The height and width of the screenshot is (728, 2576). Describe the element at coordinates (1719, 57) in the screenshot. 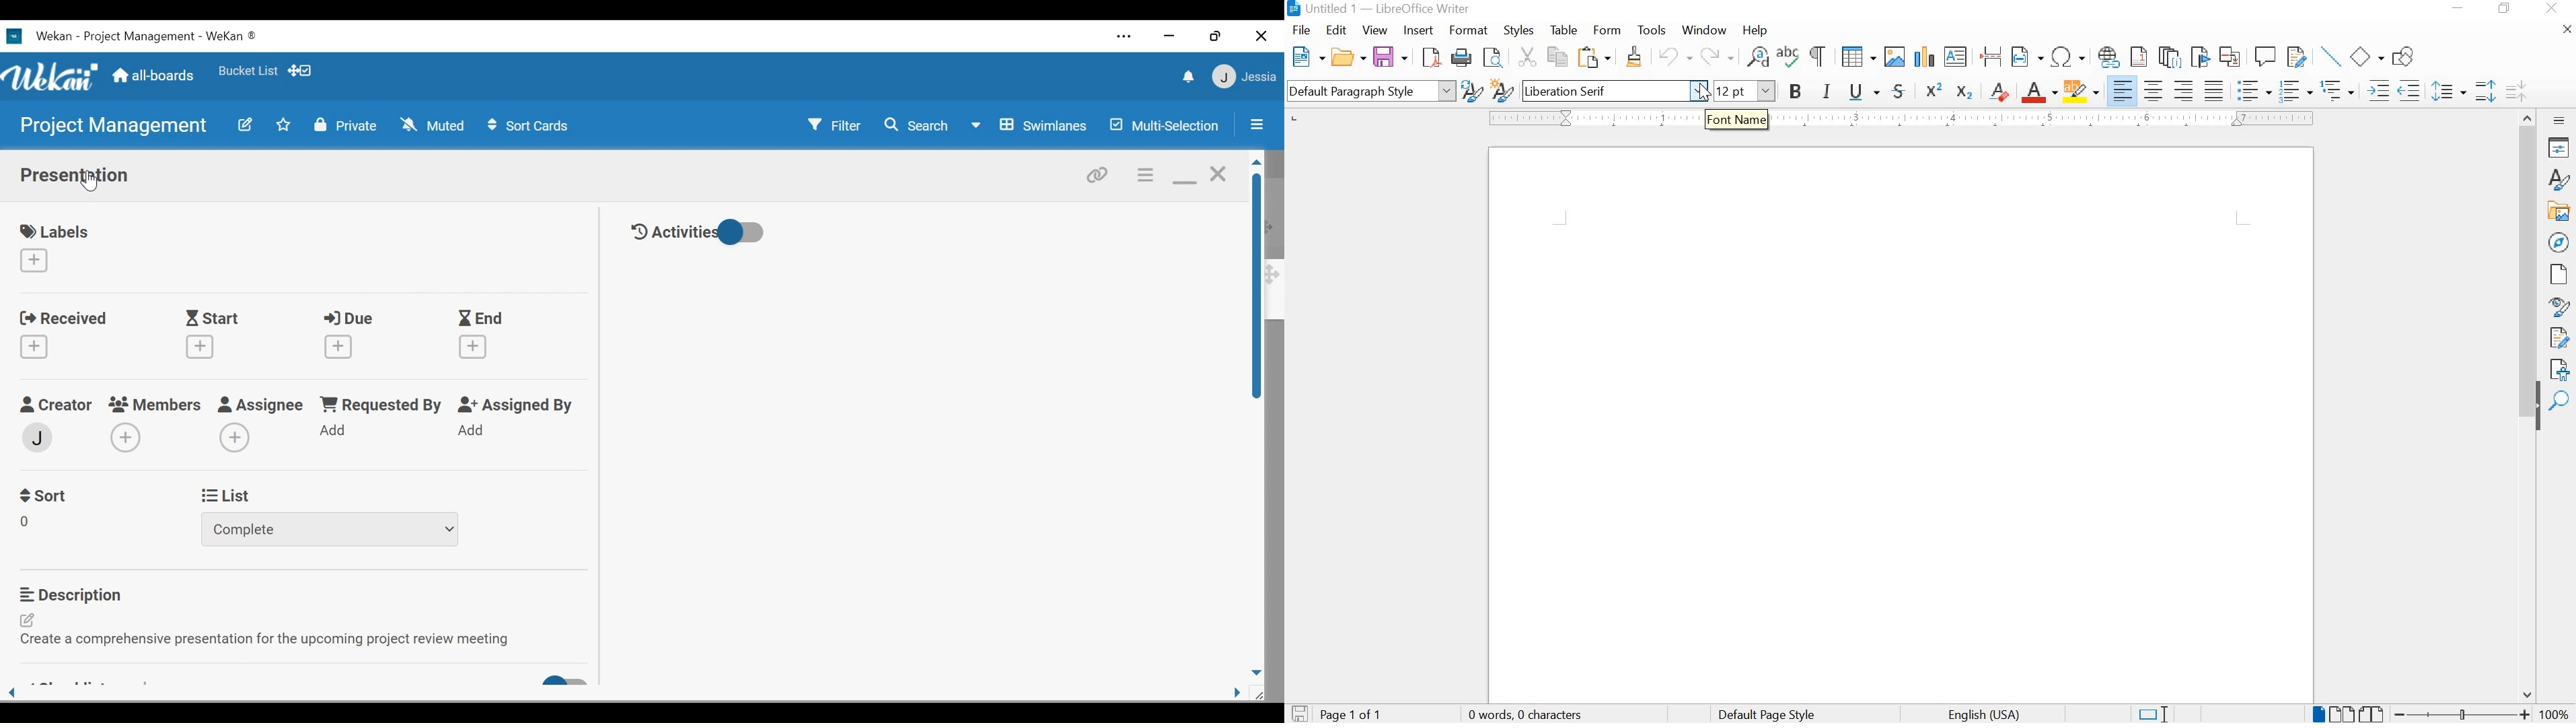

I see `REDO` at that location.